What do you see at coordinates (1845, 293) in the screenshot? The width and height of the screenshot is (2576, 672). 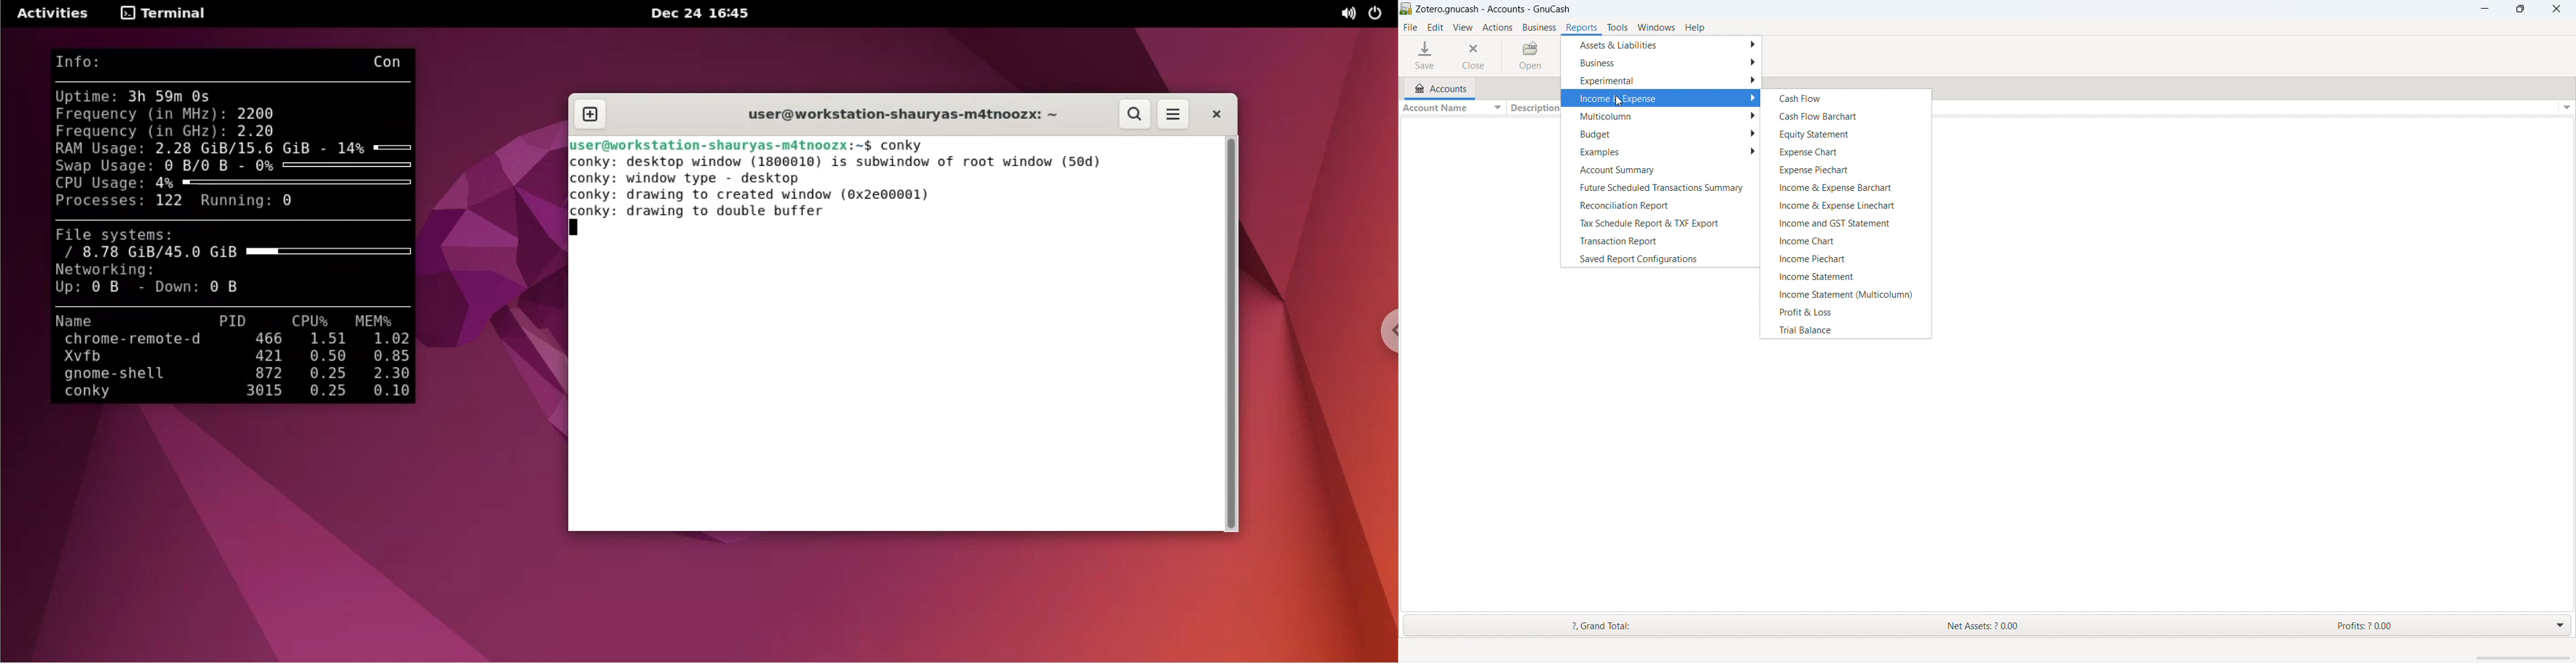 I see `income statement (multicolumn)` at bounding box center [1845, 293].